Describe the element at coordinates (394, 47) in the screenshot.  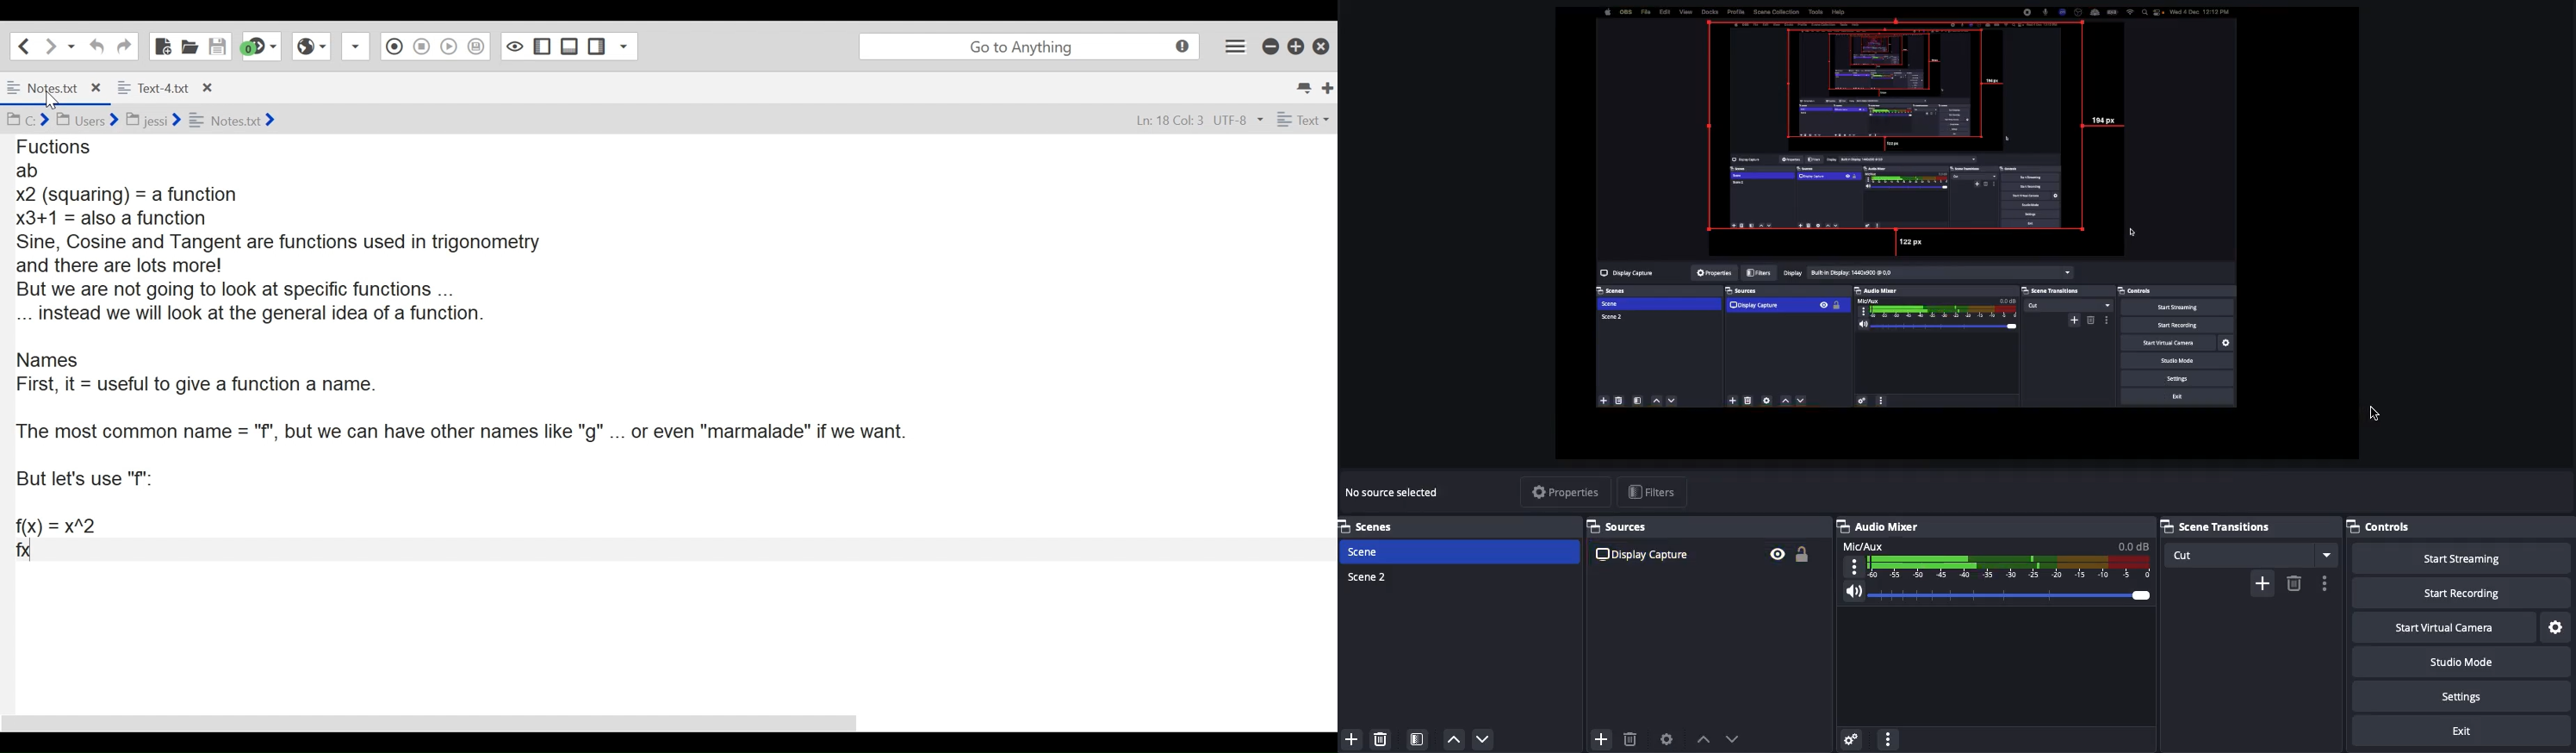
I see `Recording in Macro` at that location.